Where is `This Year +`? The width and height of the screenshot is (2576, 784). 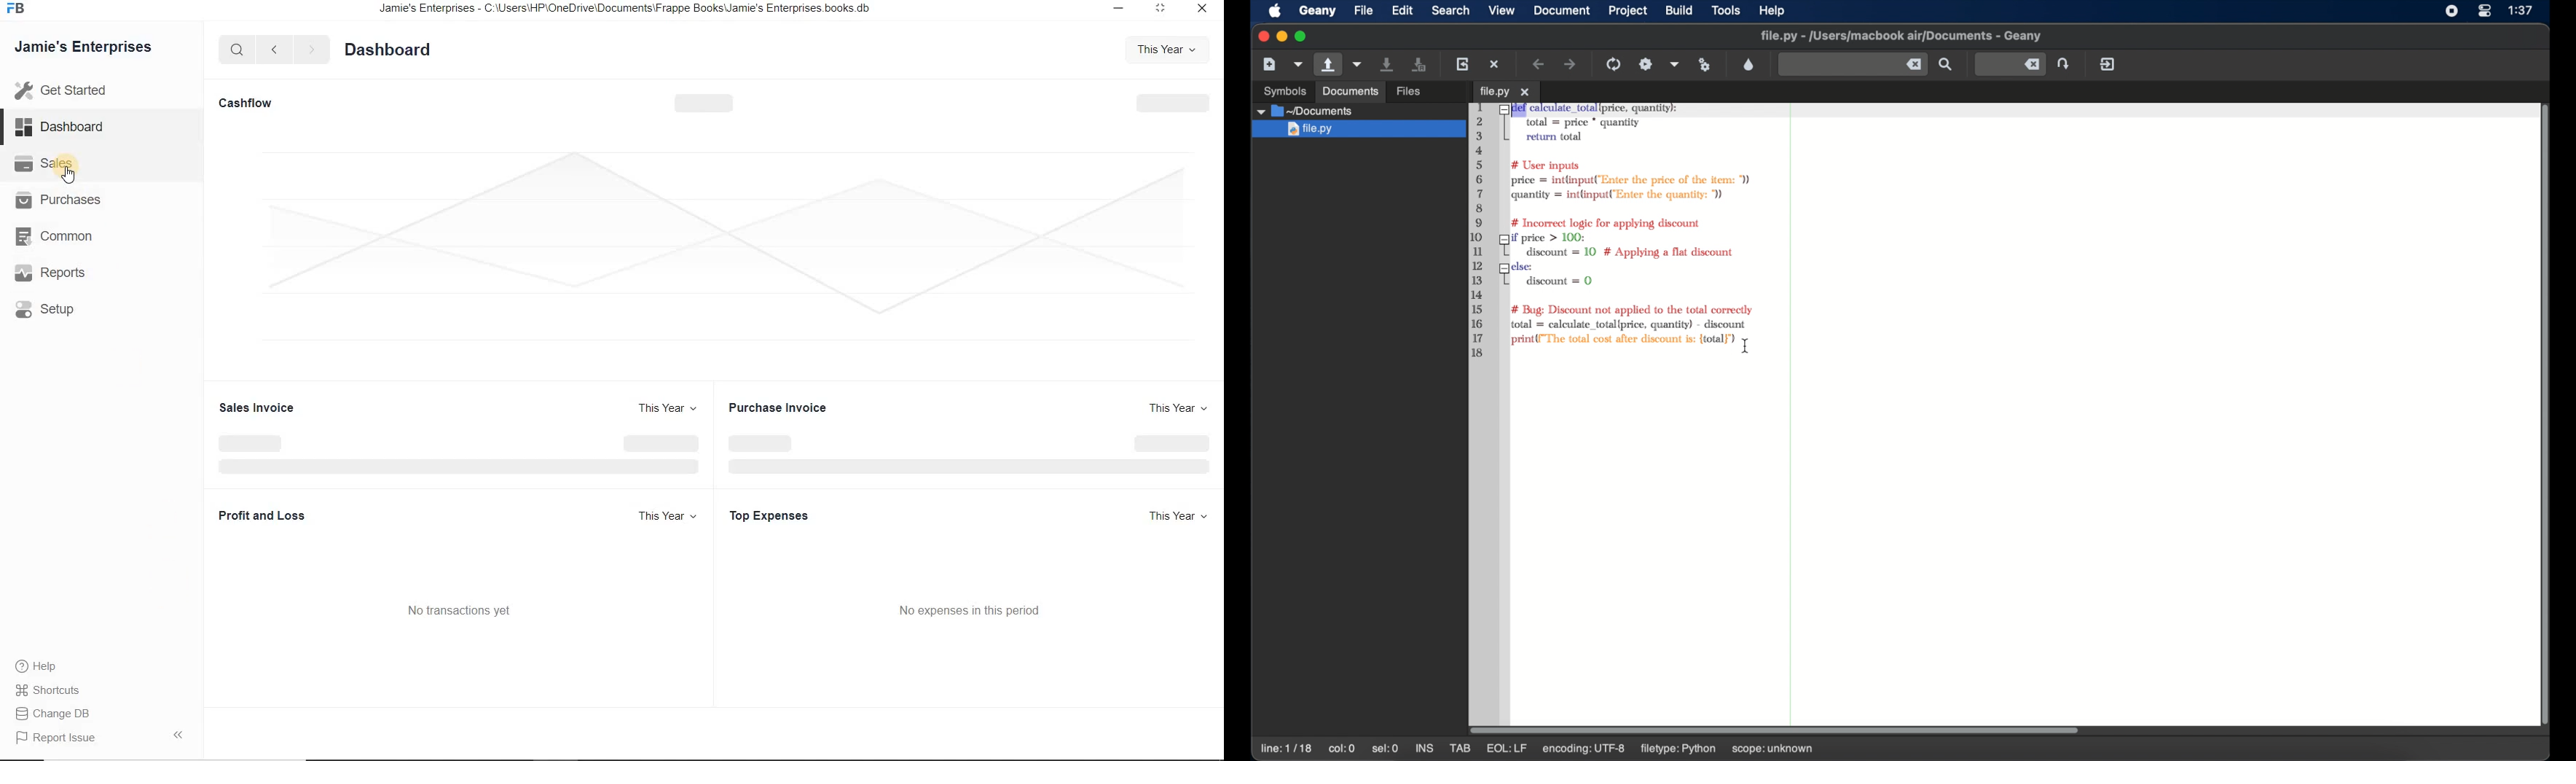 This Year + is located at coordinates (664, 410).